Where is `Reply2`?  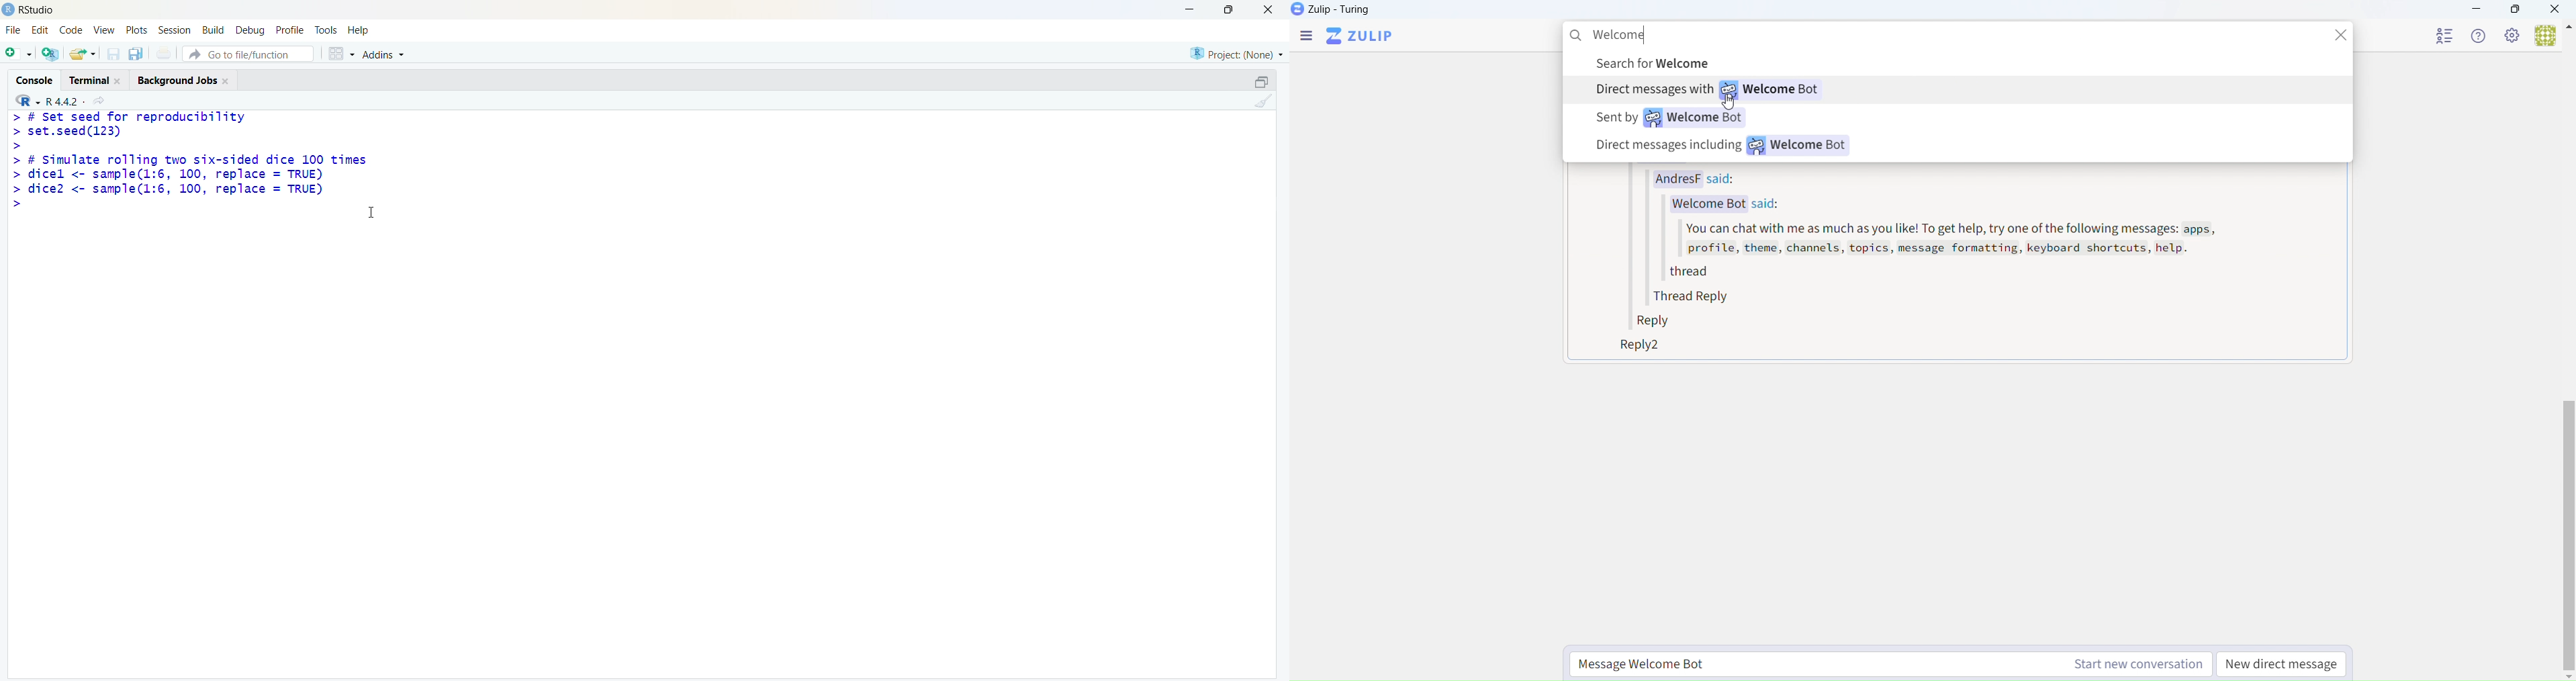
Reply2 is located at coordinates (1635, 347).